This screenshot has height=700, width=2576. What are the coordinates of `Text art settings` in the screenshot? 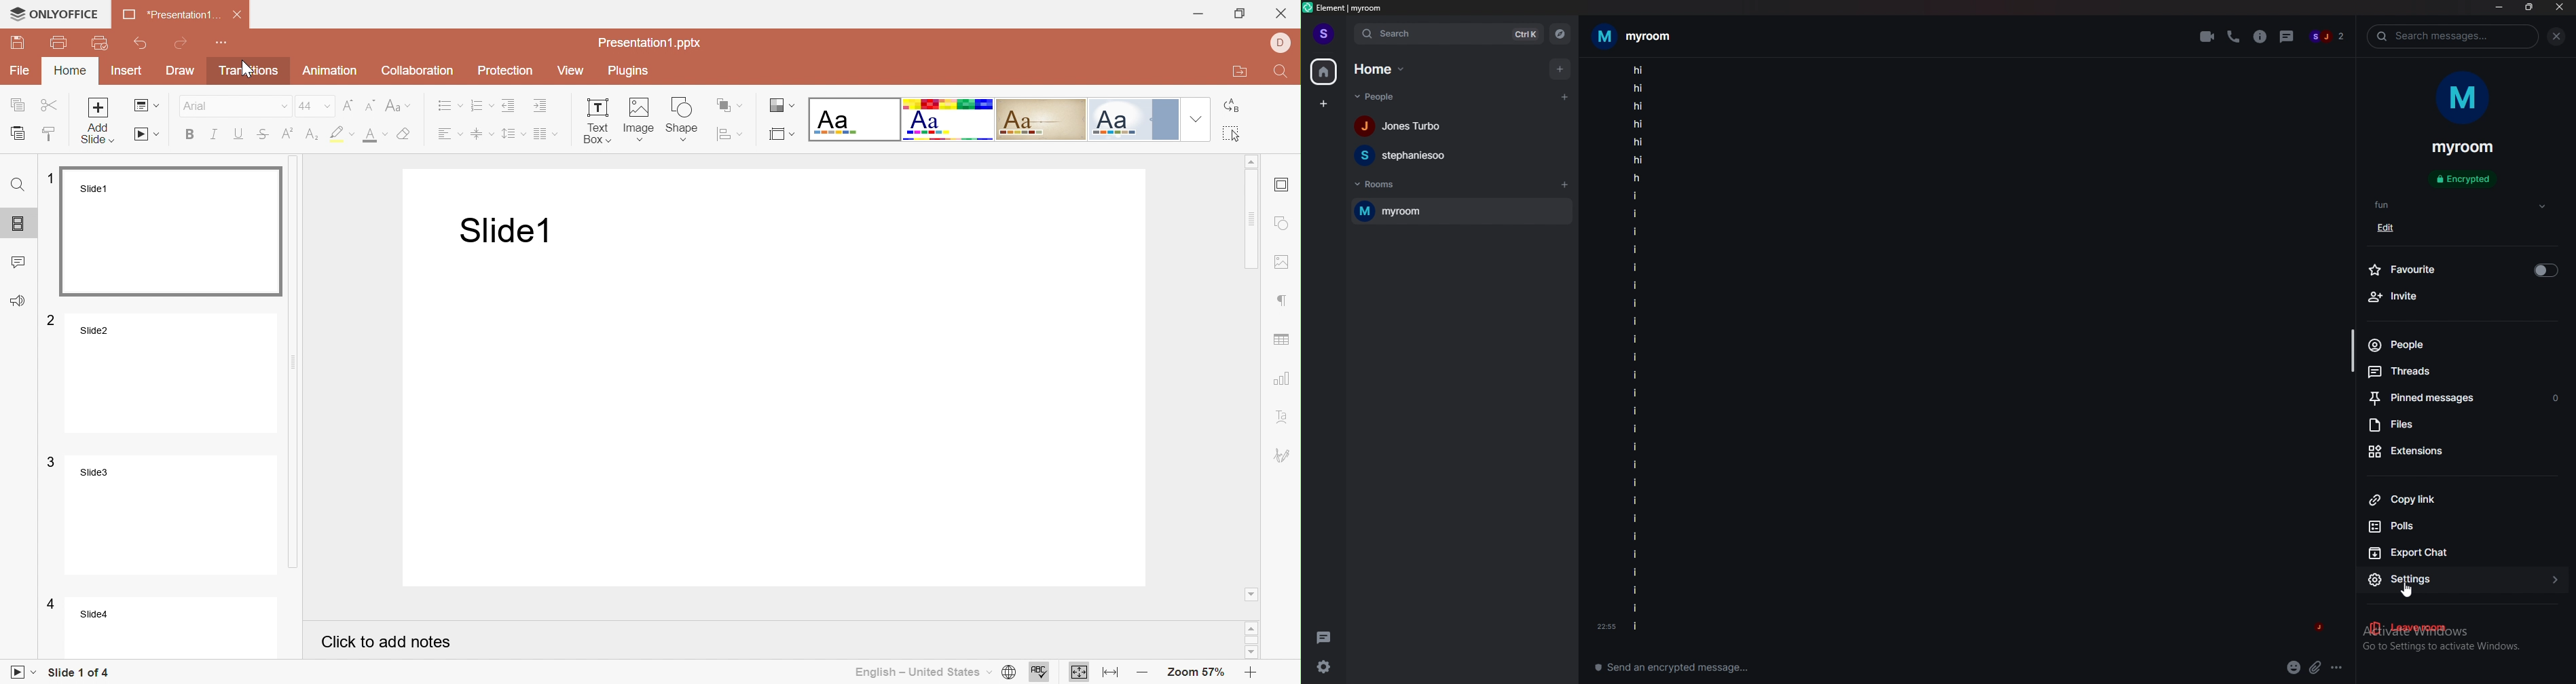 It's located at (1285, 417).